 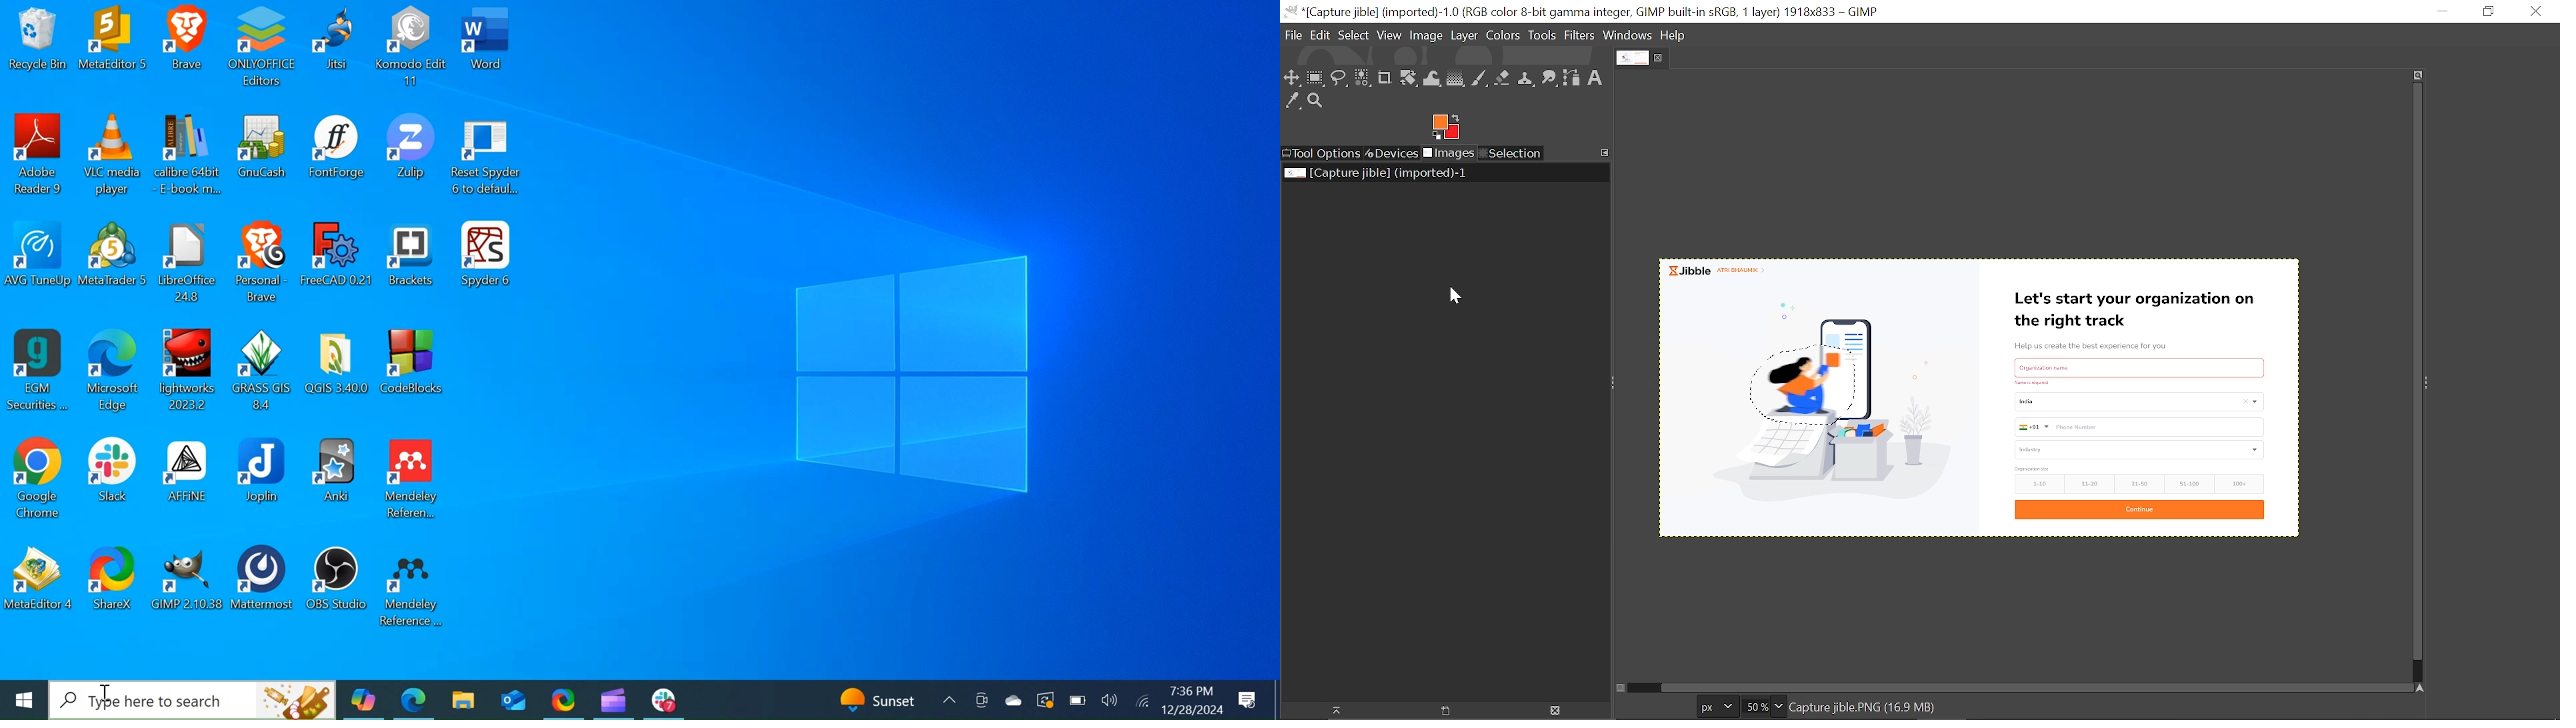 What do you see at coordinates (1249, 701) in the screenshot?
I see `Notification` at bounding box center [1249, 701].